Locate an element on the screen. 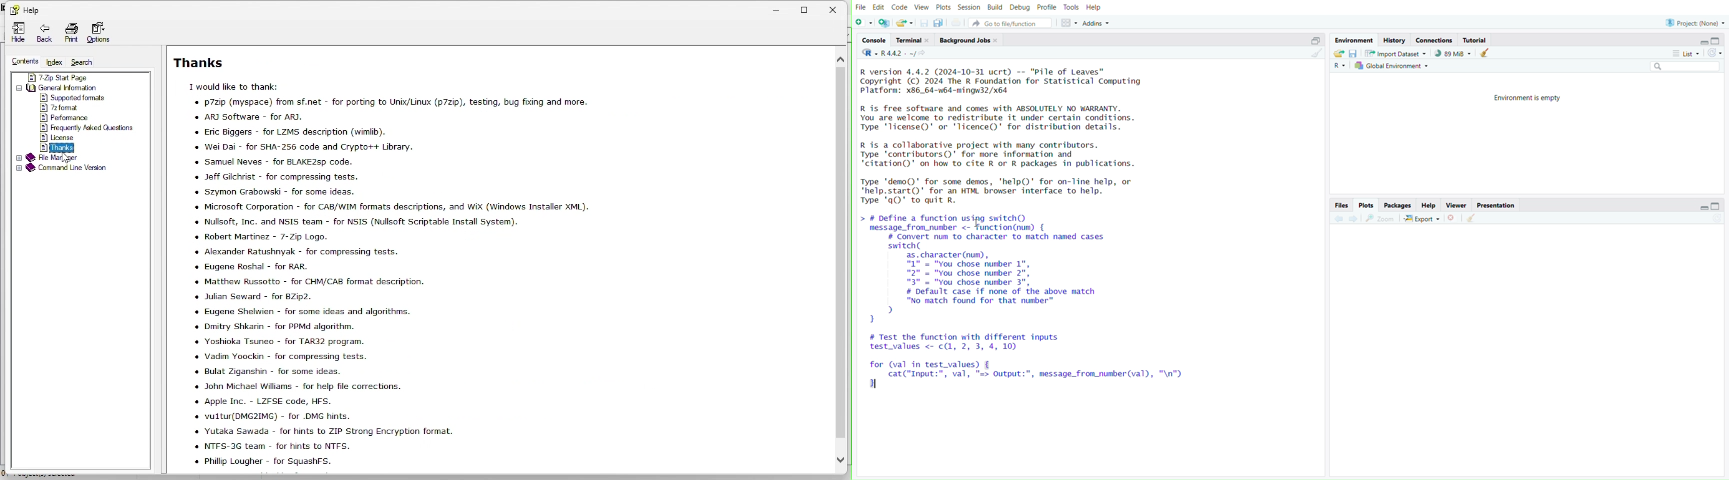  Go forward to the next source location (Ctrl + F10) is located at coordinates (1354, 217).